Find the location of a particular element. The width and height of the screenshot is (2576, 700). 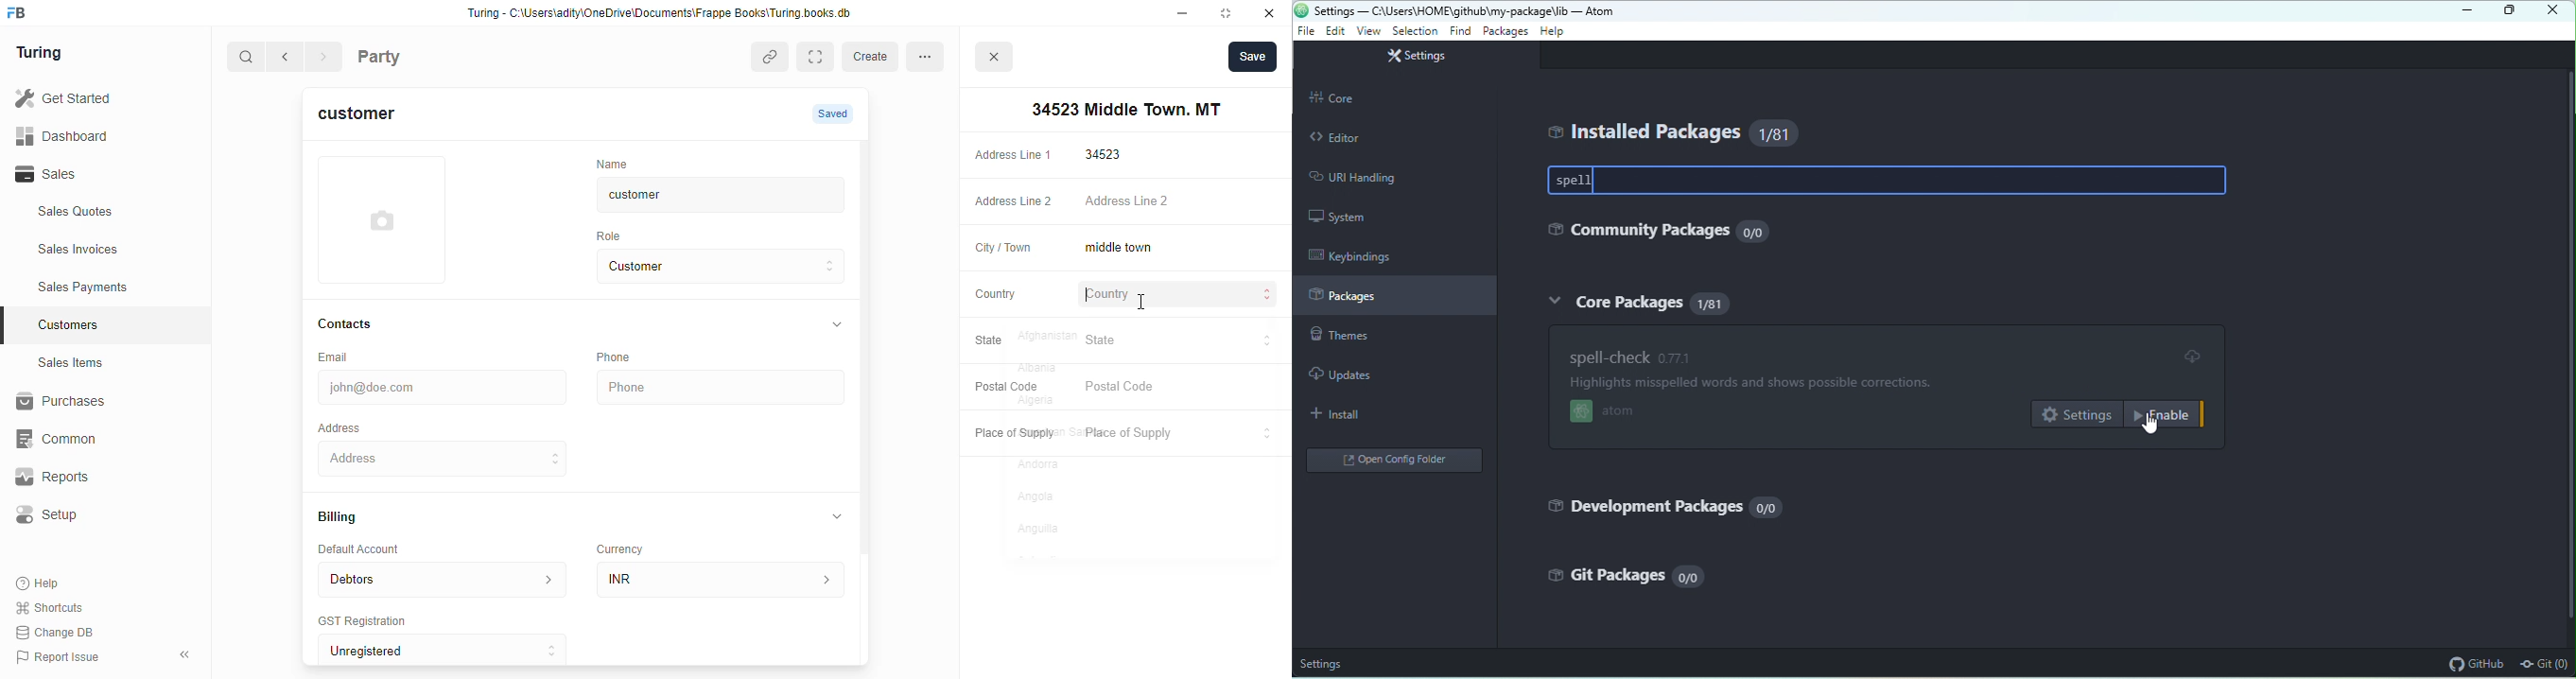

Country is located at coordinates (1180, 296).